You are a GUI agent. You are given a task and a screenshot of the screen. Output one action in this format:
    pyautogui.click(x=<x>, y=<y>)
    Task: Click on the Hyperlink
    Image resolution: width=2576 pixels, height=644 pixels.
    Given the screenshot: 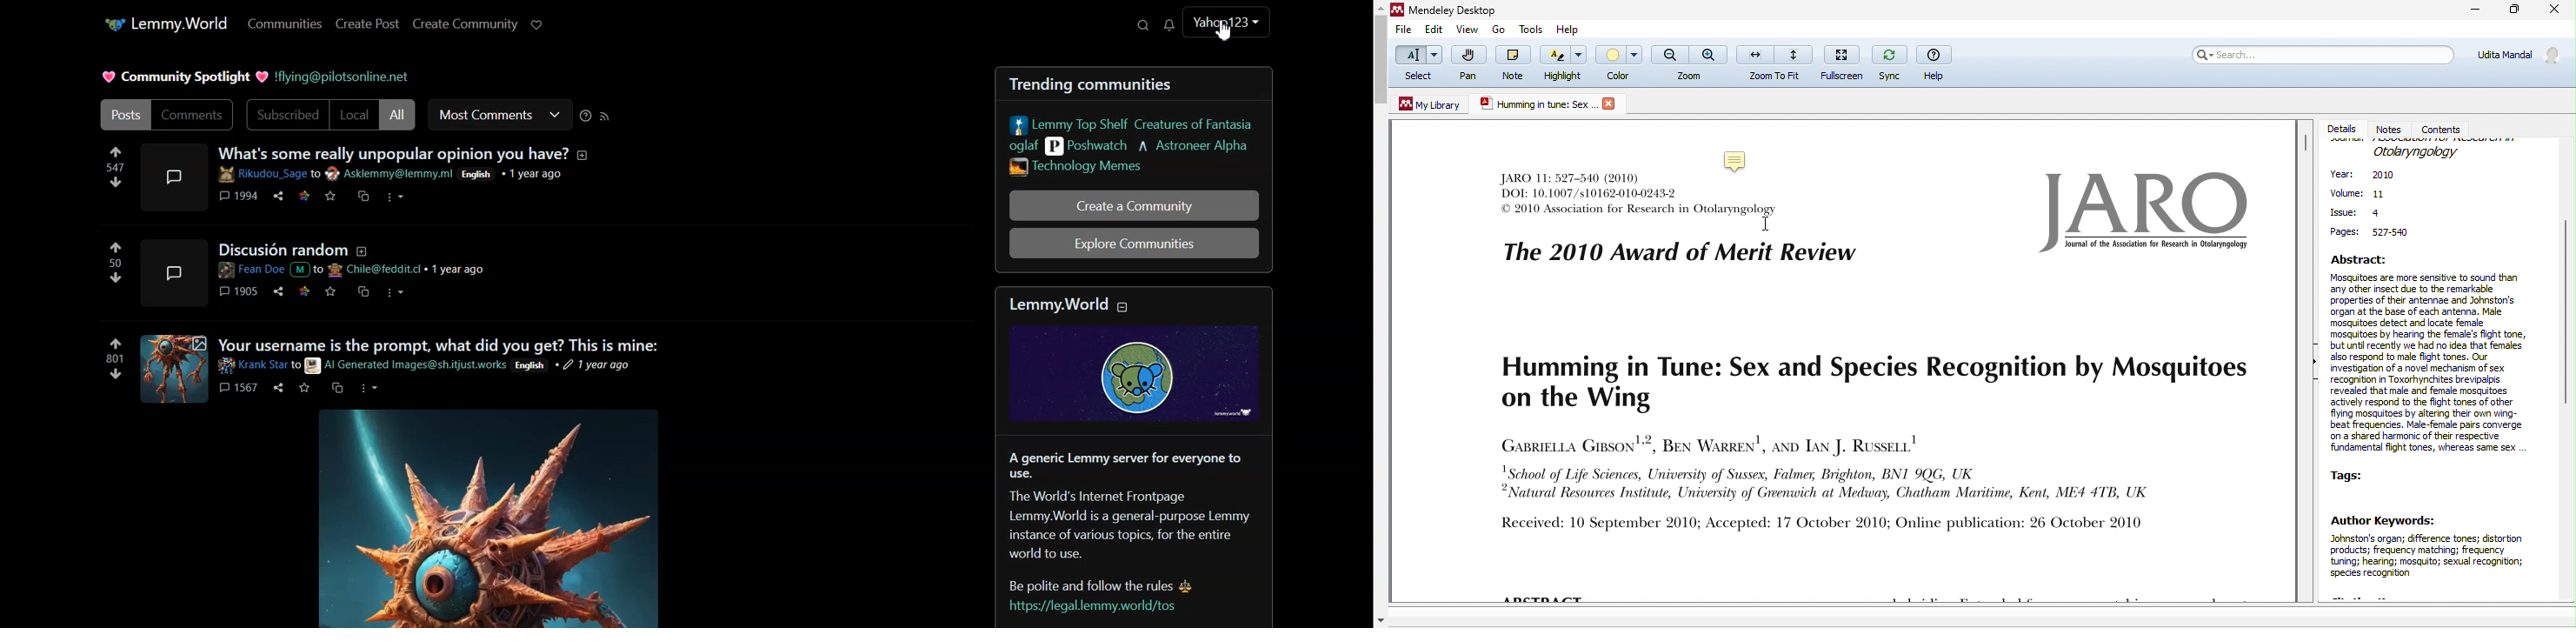 What is the action you would take?
    pyautogui.click(x=343, y=76)
    